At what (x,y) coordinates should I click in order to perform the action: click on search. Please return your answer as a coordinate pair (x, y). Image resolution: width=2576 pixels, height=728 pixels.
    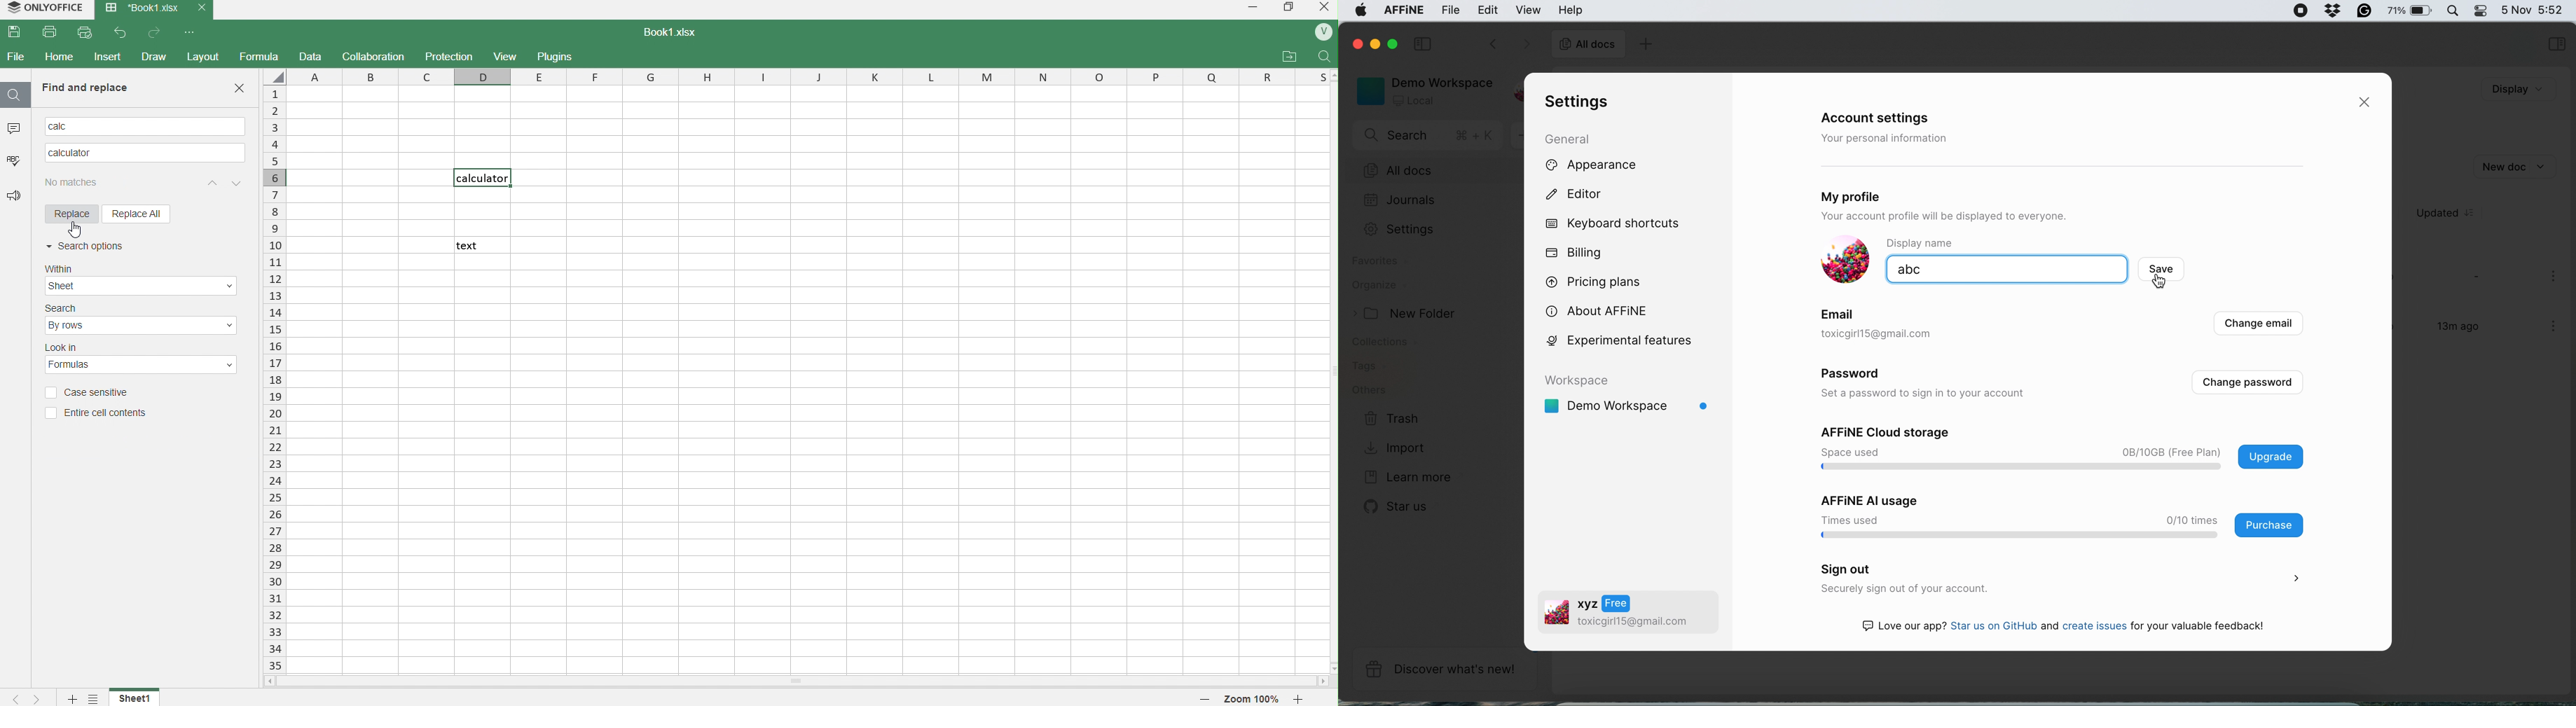
    Looking at the image, I should click on (1430, 136).